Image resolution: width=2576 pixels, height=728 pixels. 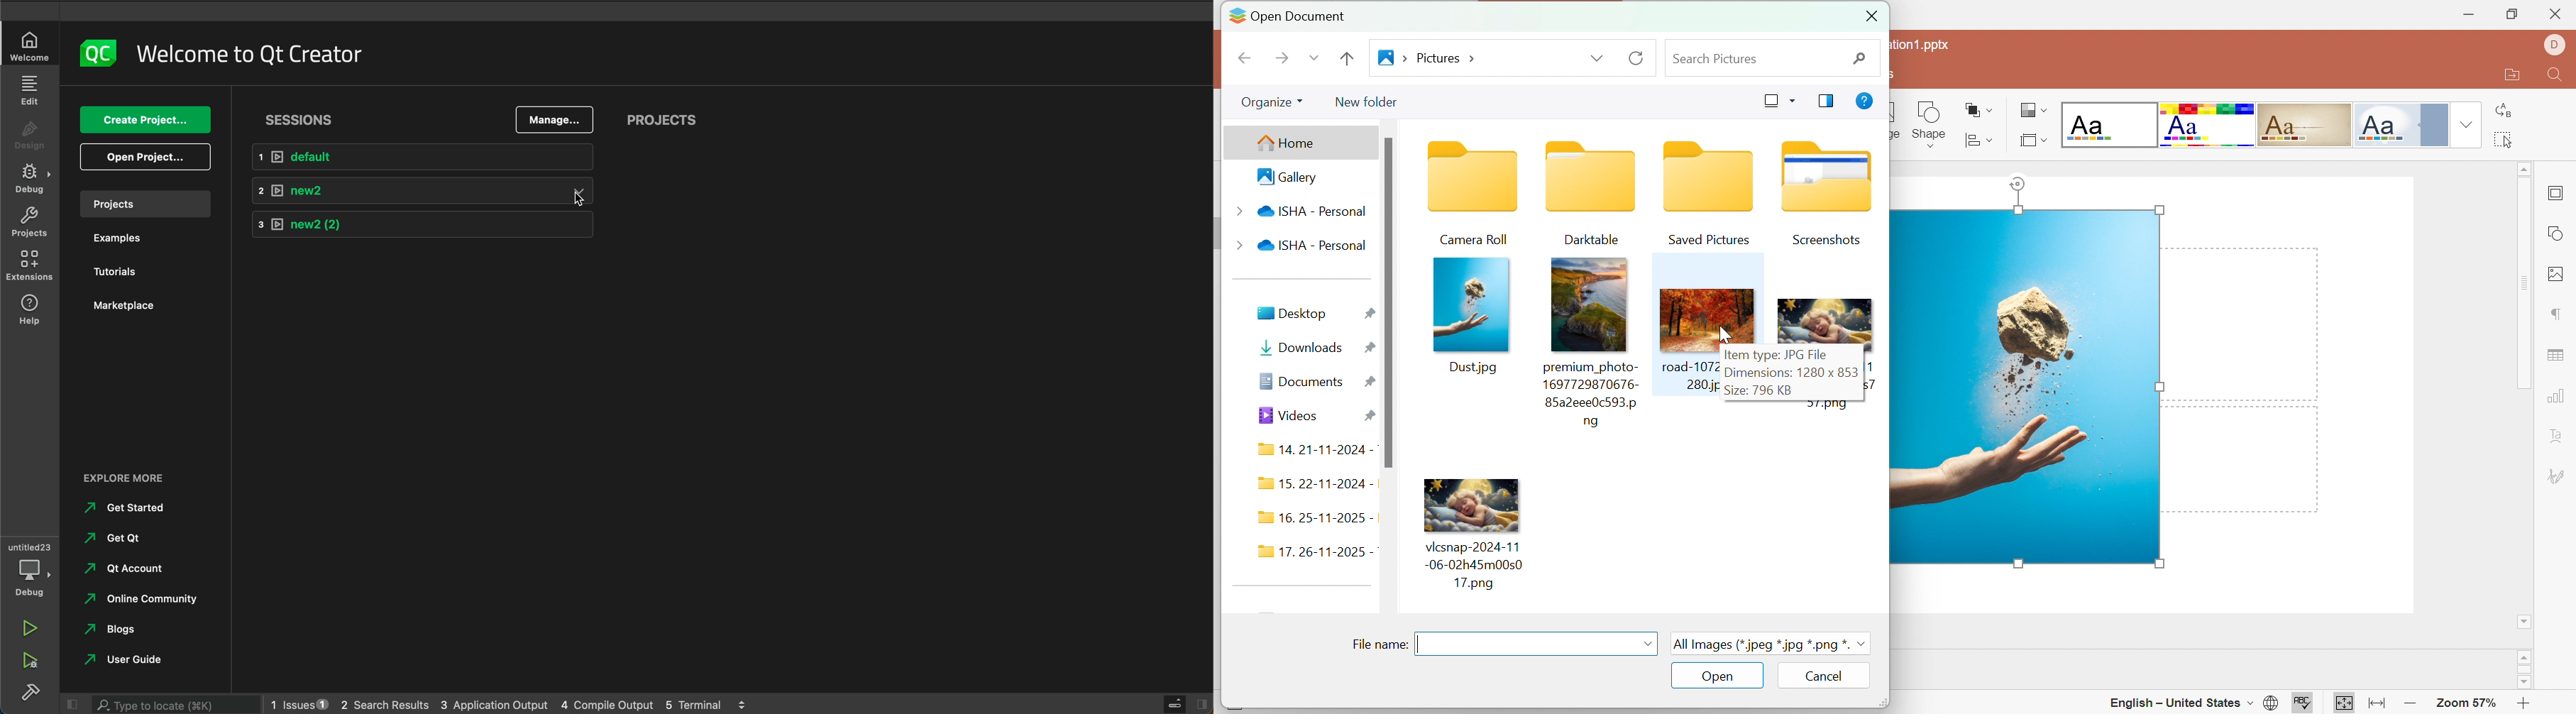 What do you see at coordinates (1932, 126) in the screenshot?
I see `Shape` at bounding box center [1932, 126].